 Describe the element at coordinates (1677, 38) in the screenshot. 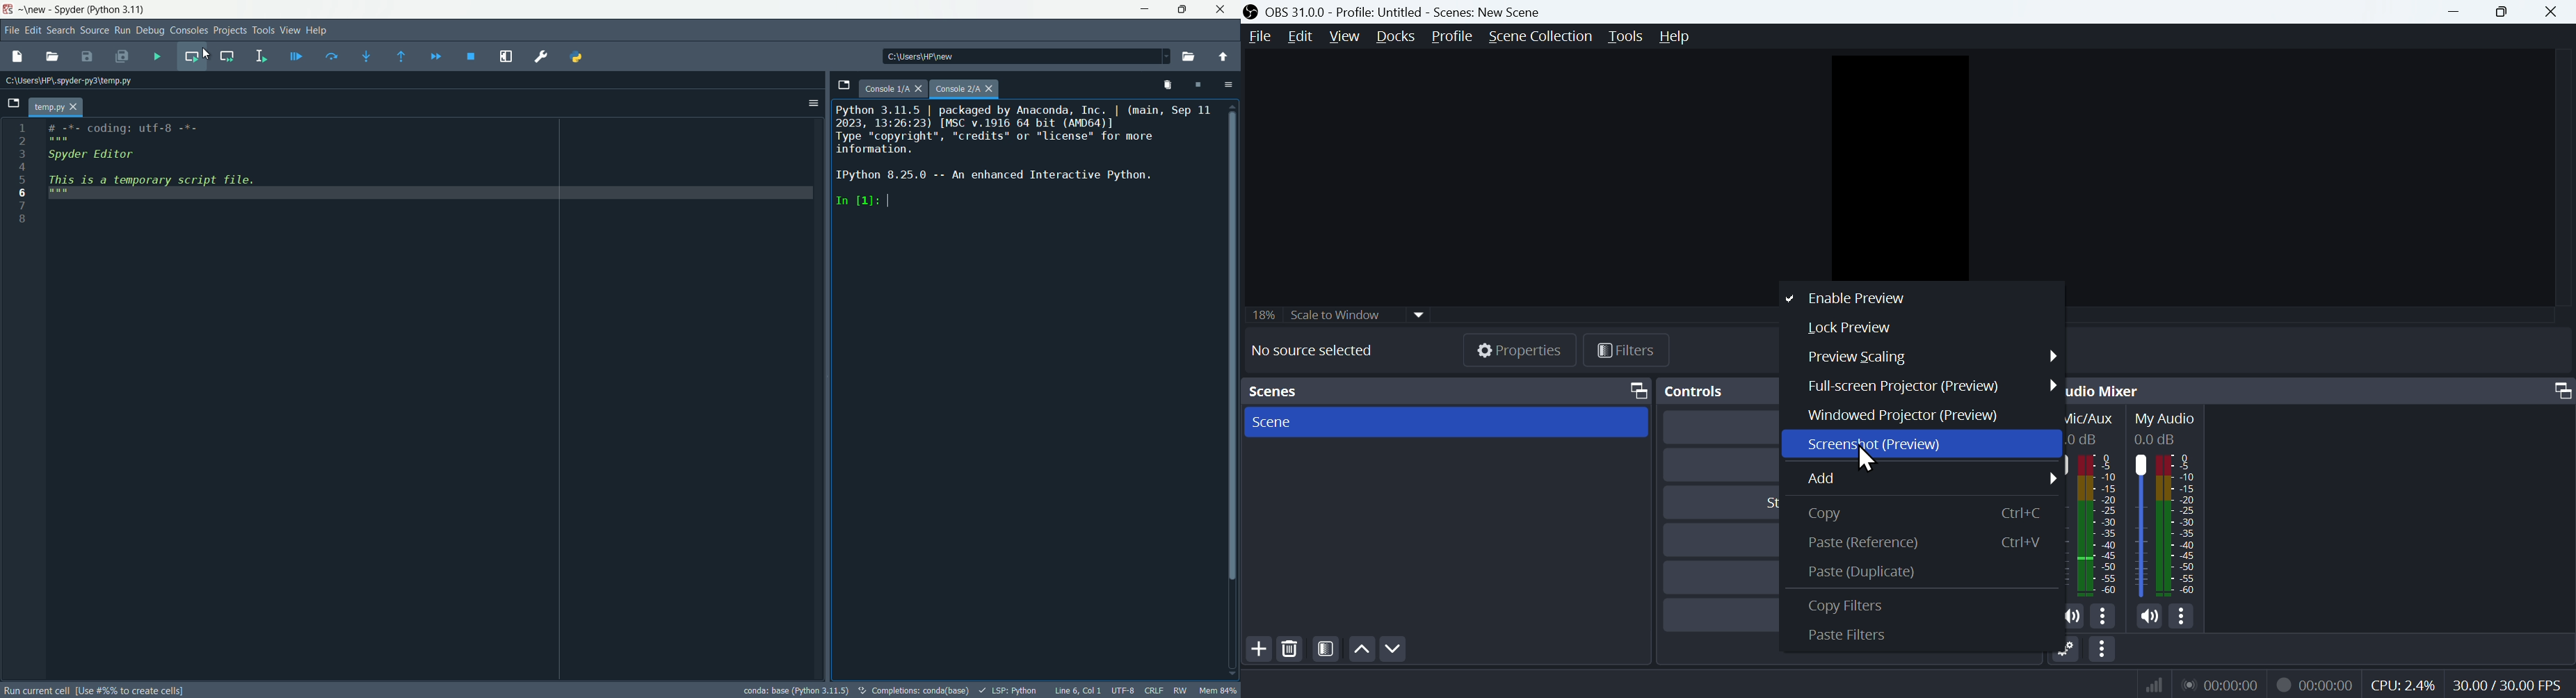

I see `Help` at that location.